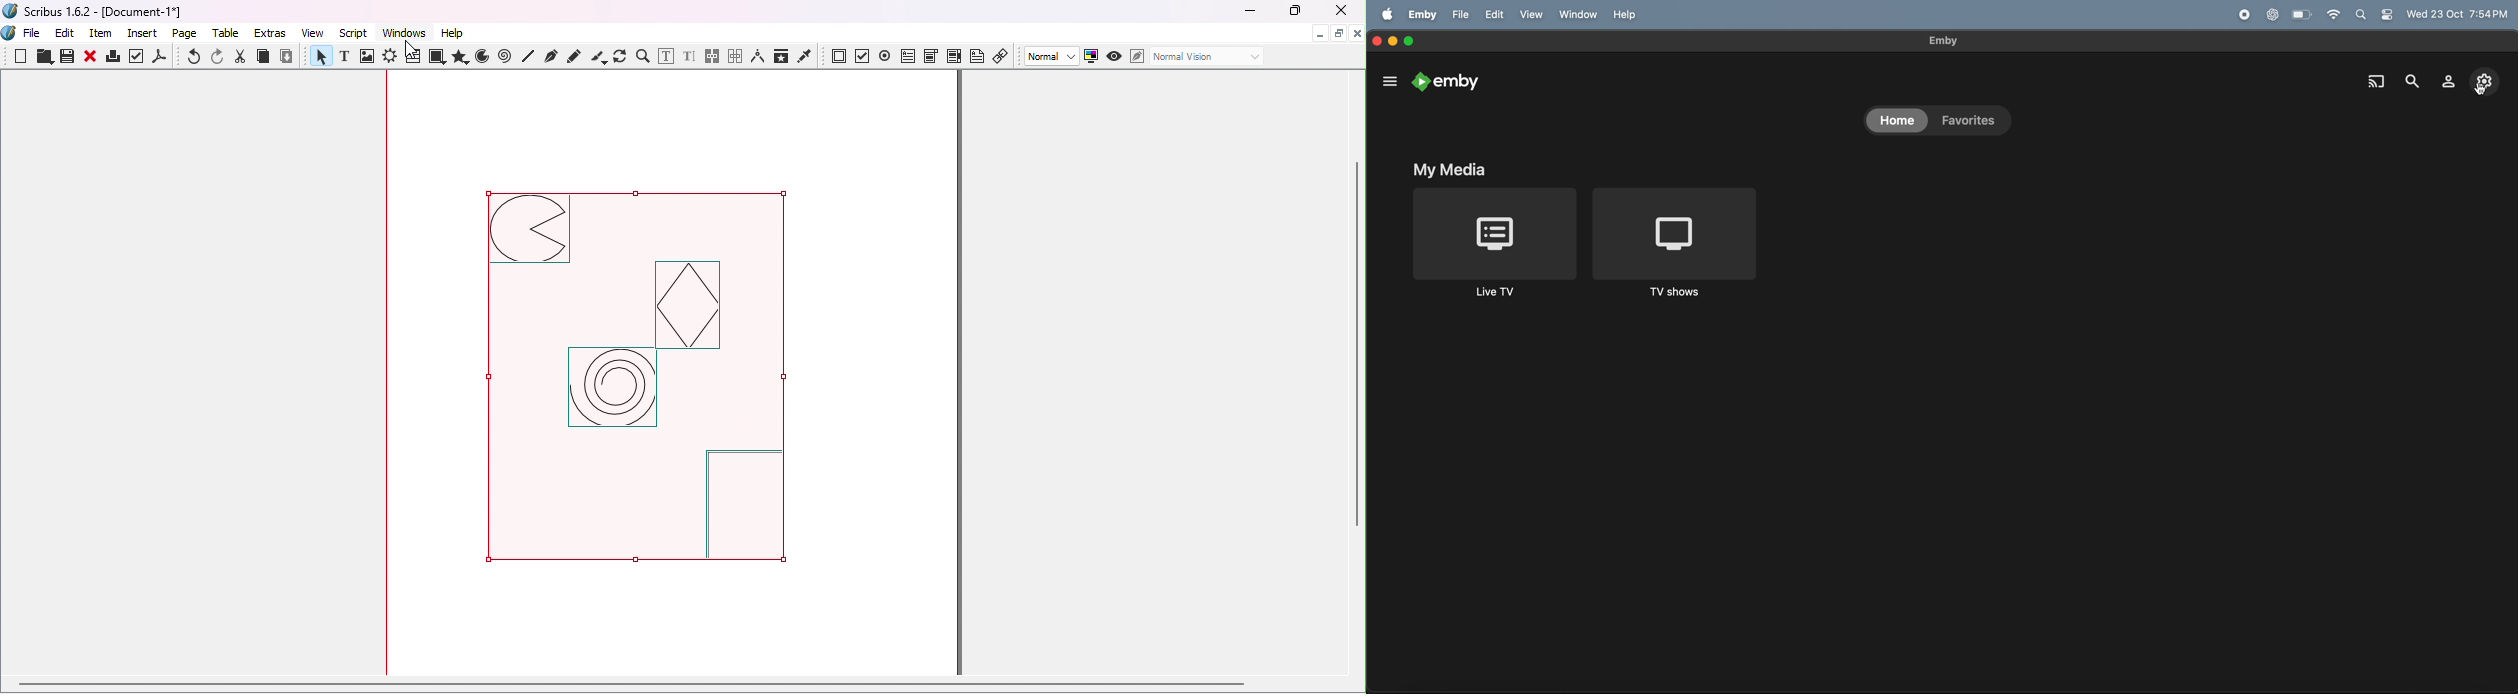 The height and width of the screenshot is (700, 2520). What do you see at coordinates (2459, 13) in the screenshot?
I see `wed 23 oct 7:54pm` at bounding box center [2459, 13].